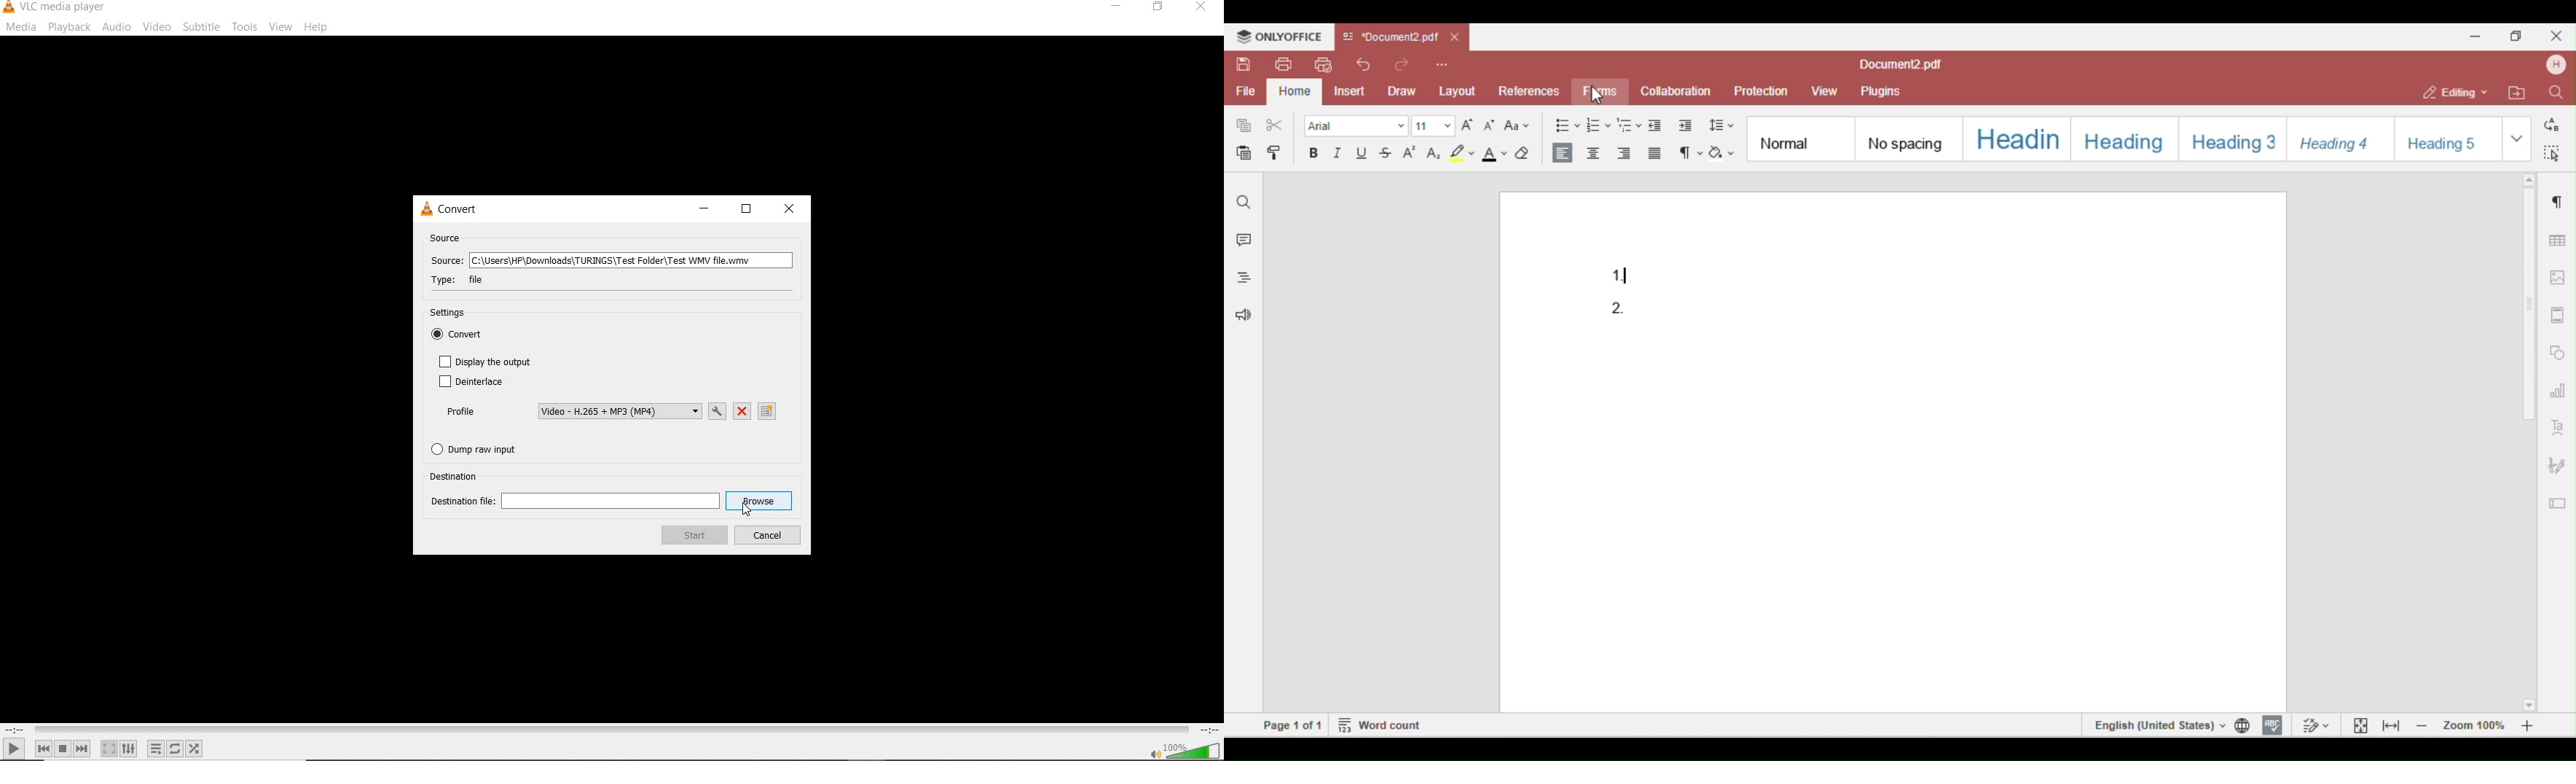 The image size is (2576, 784). Describe the element at coordinates (742, 412) in the screenshot. I see `DELETE SELECTED PROFILE` at that location.